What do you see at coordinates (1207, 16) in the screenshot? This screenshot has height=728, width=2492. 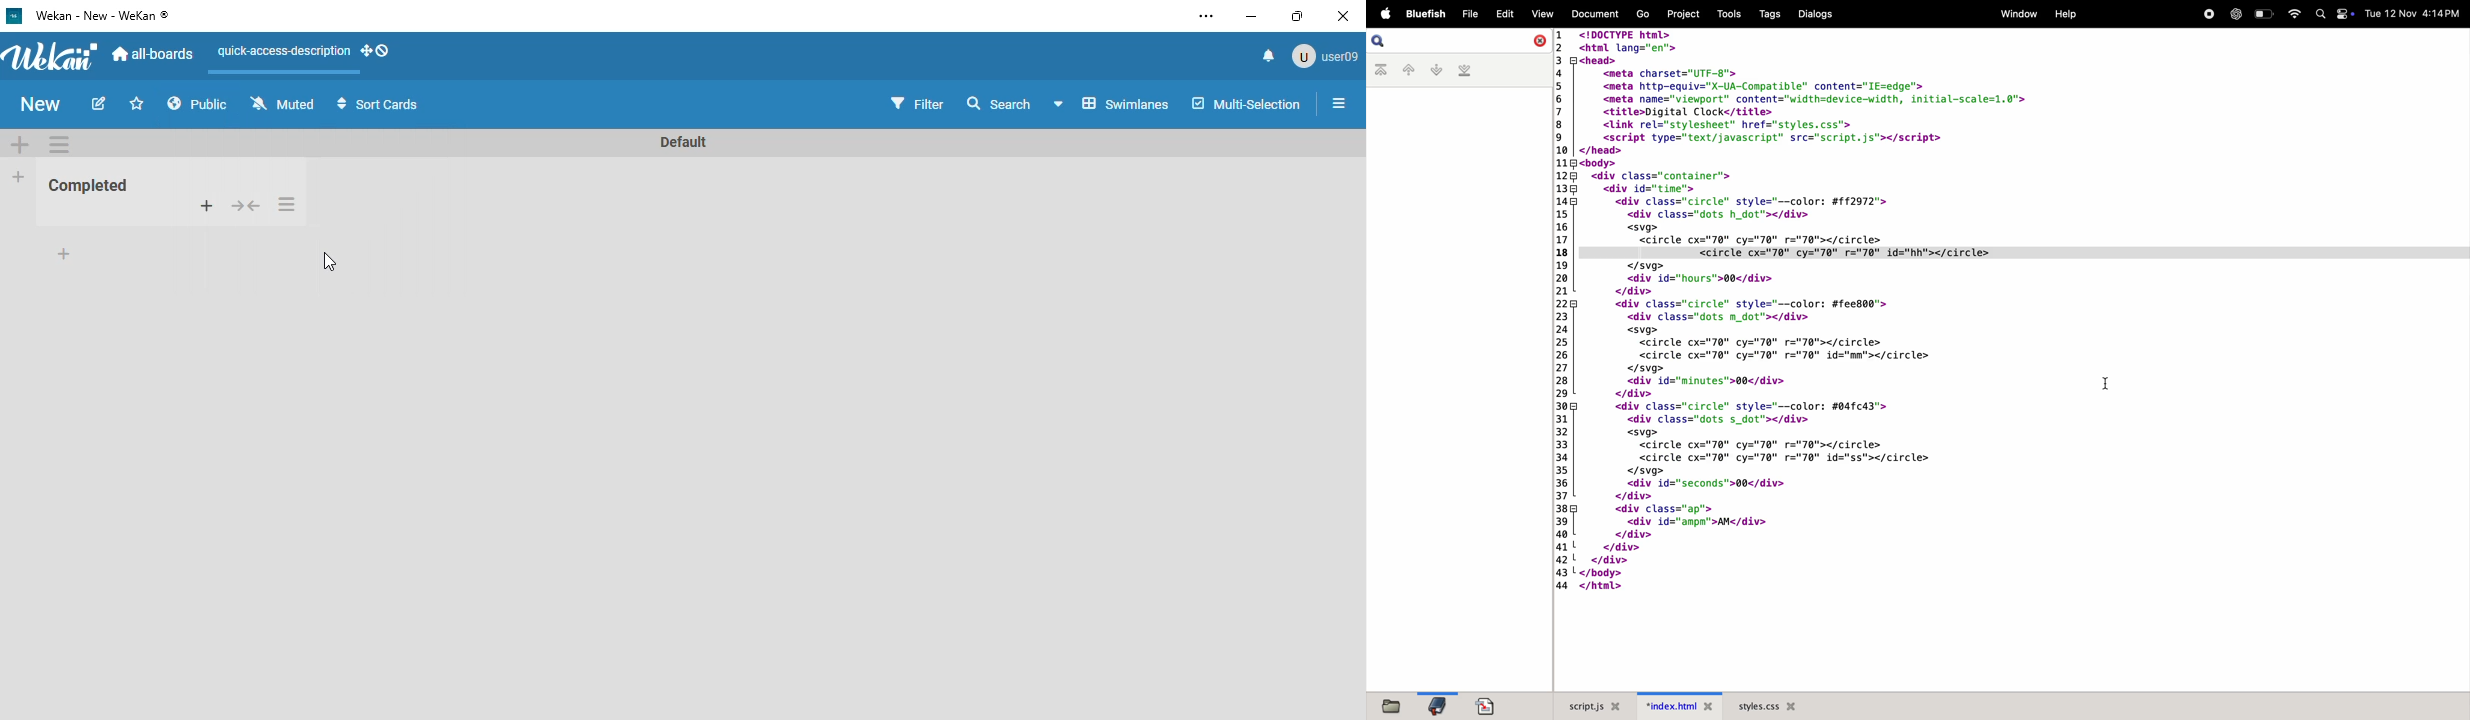 I see `settings and more` at bounding box center [1207, 16].